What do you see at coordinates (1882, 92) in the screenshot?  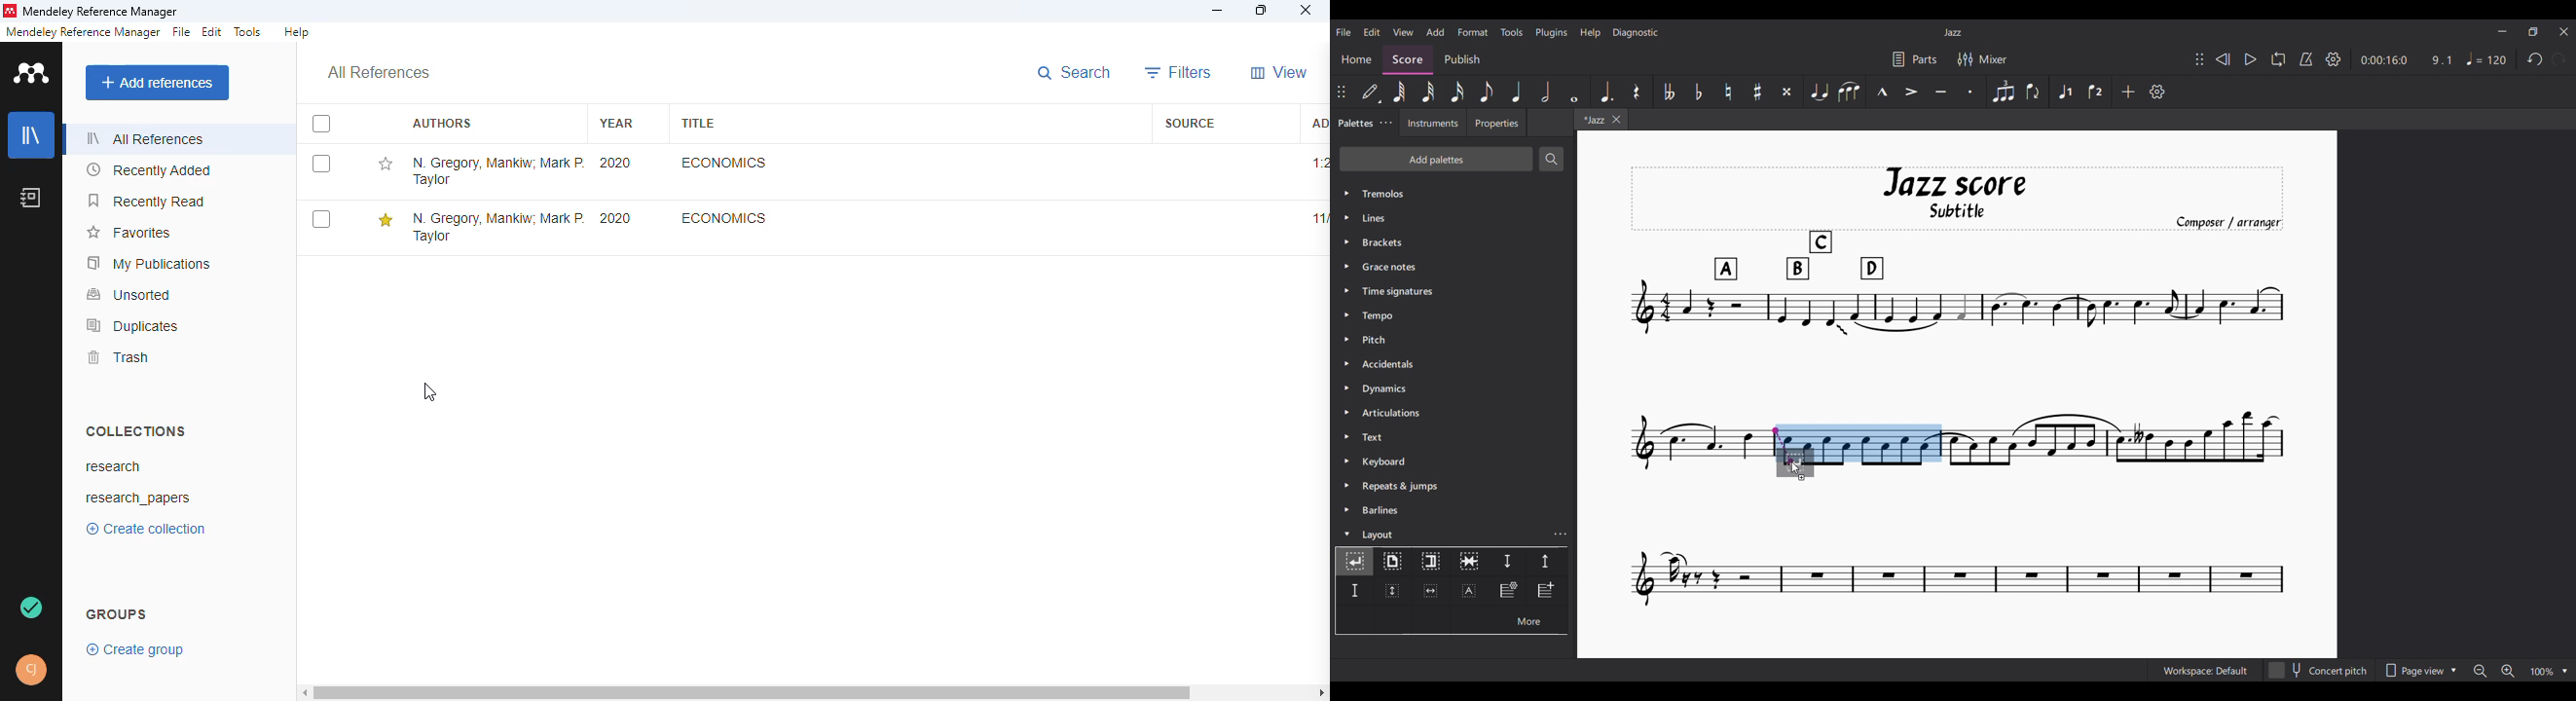 I see `Marcato` at bounding box center [1882, 92].